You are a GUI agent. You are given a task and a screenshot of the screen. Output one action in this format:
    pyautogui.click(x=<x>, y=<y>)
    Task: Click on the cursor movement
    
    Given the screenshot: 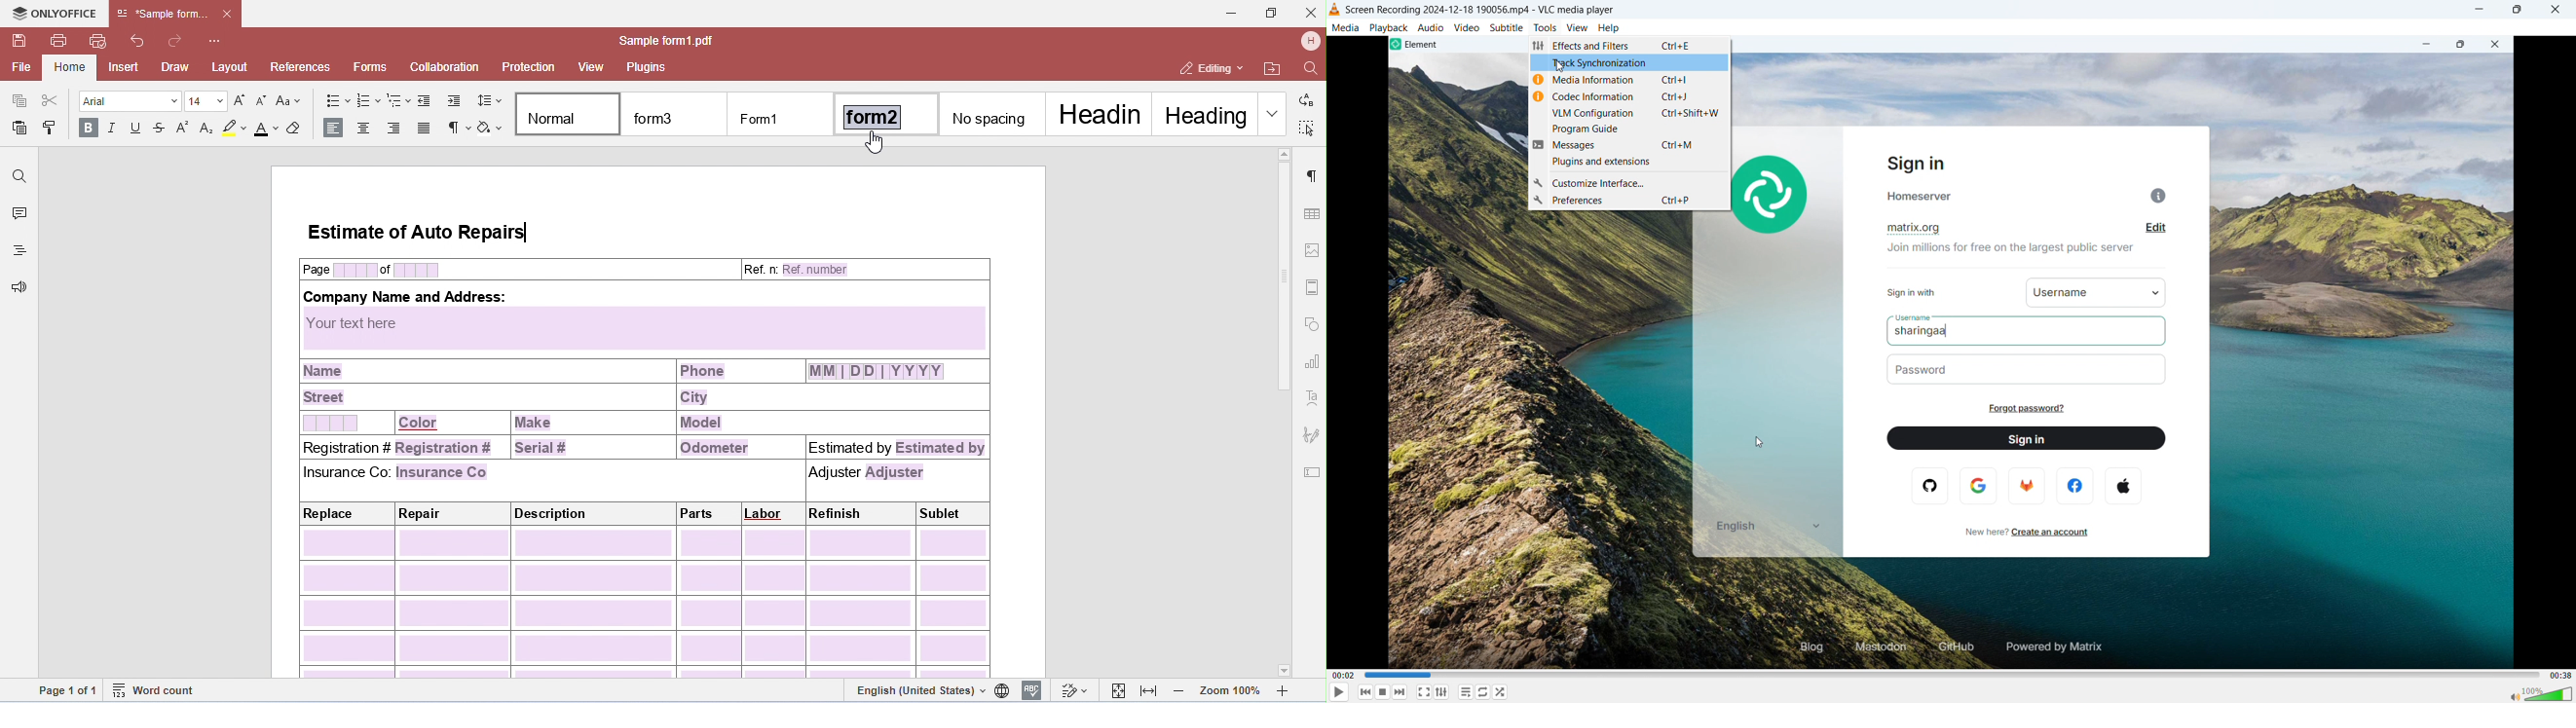 What is the action you would take?
    pyautogui.click(x=1750, y=441)
    